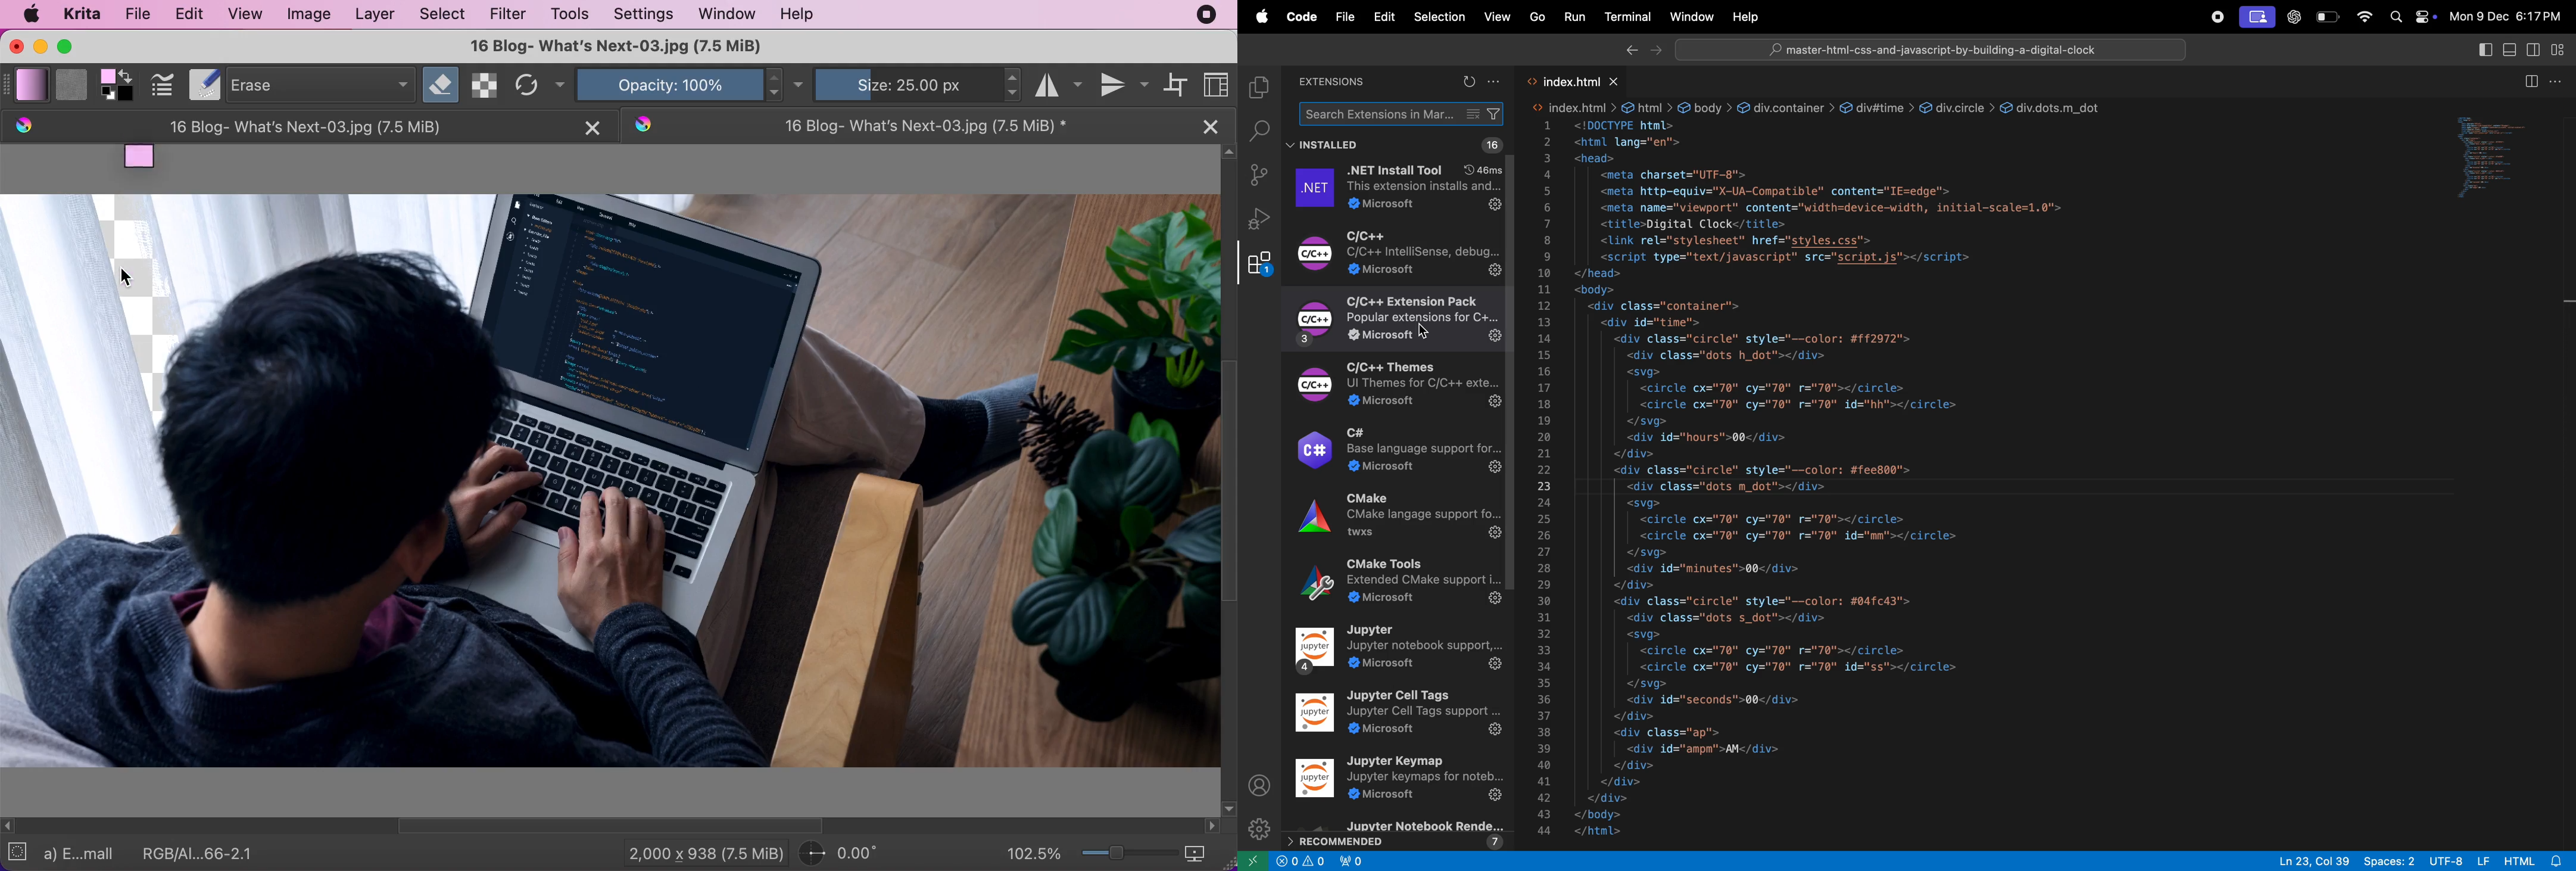  What do you see at coordinates (313, 15) in the screenshot?
I see `image` at bounding box center [313, 15].